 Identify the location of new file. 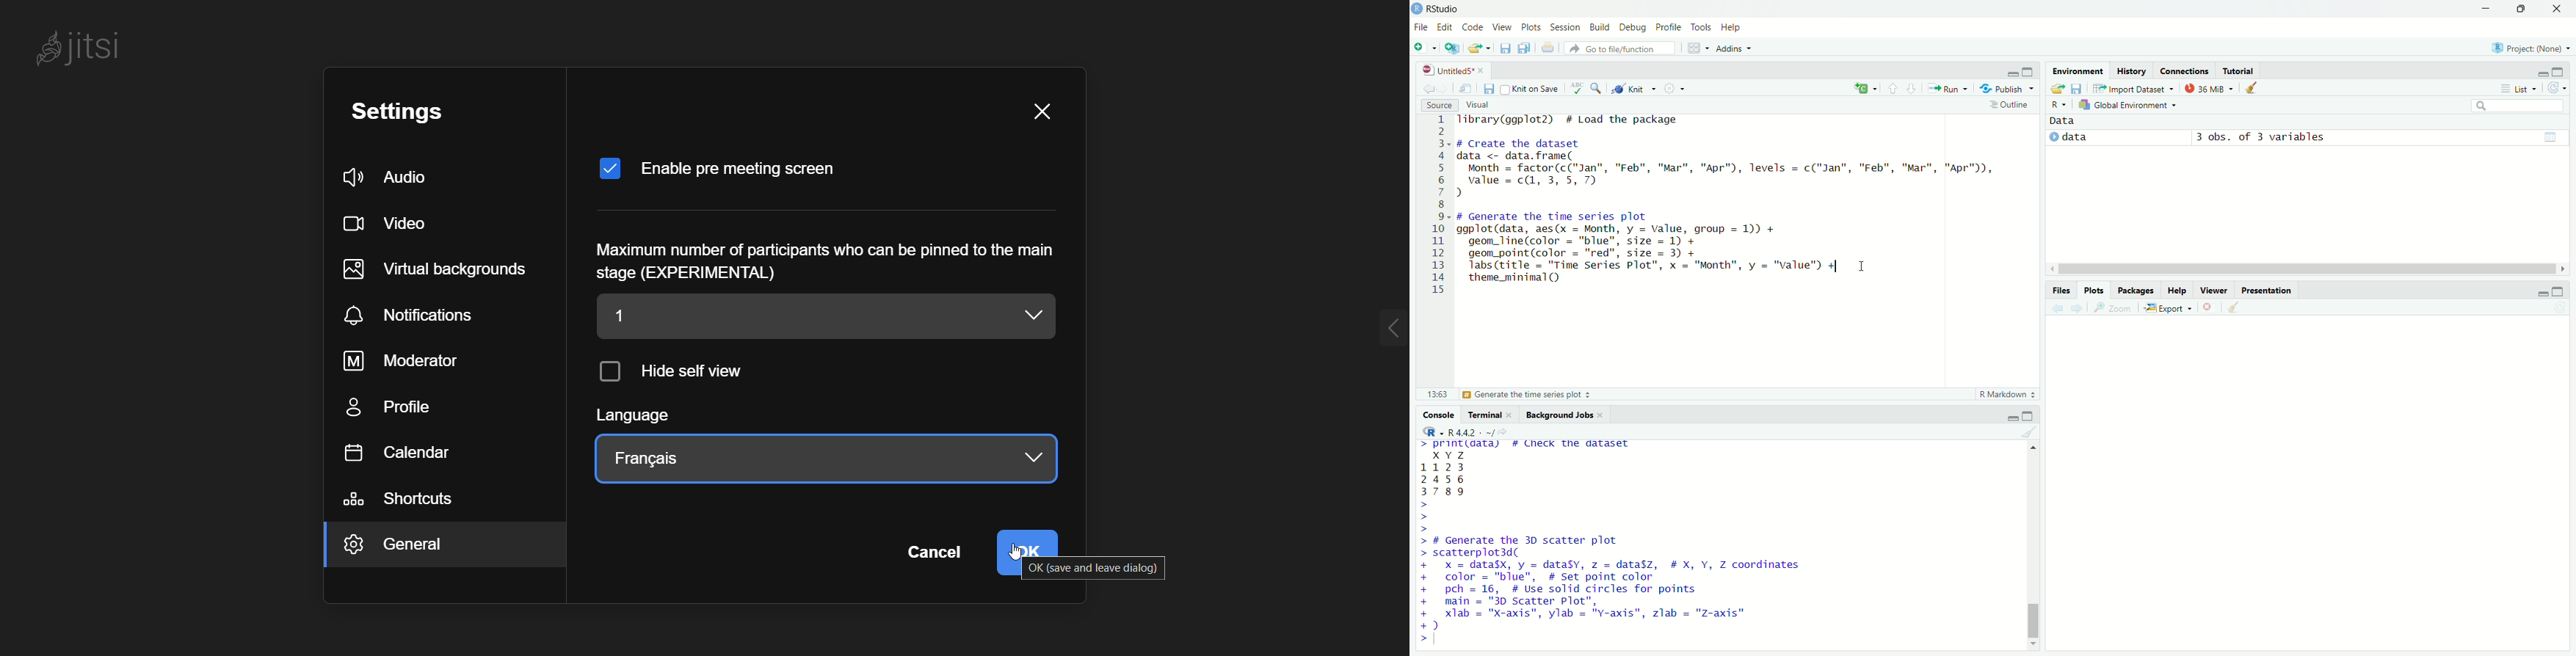
(1425, 47).